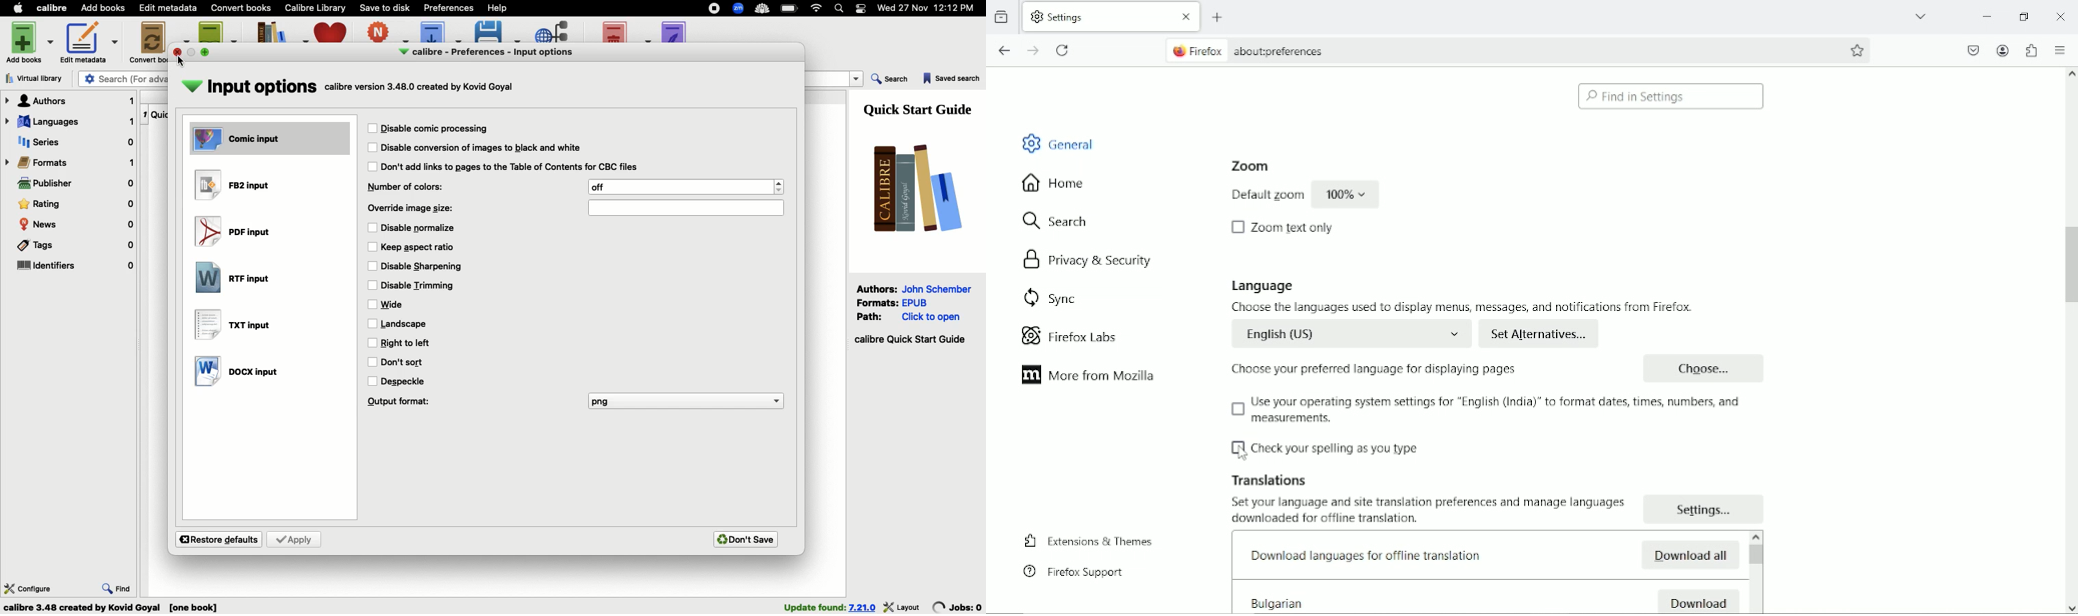 The image size is (2100, 616). I want to click on restore down, so click(2024, 16).